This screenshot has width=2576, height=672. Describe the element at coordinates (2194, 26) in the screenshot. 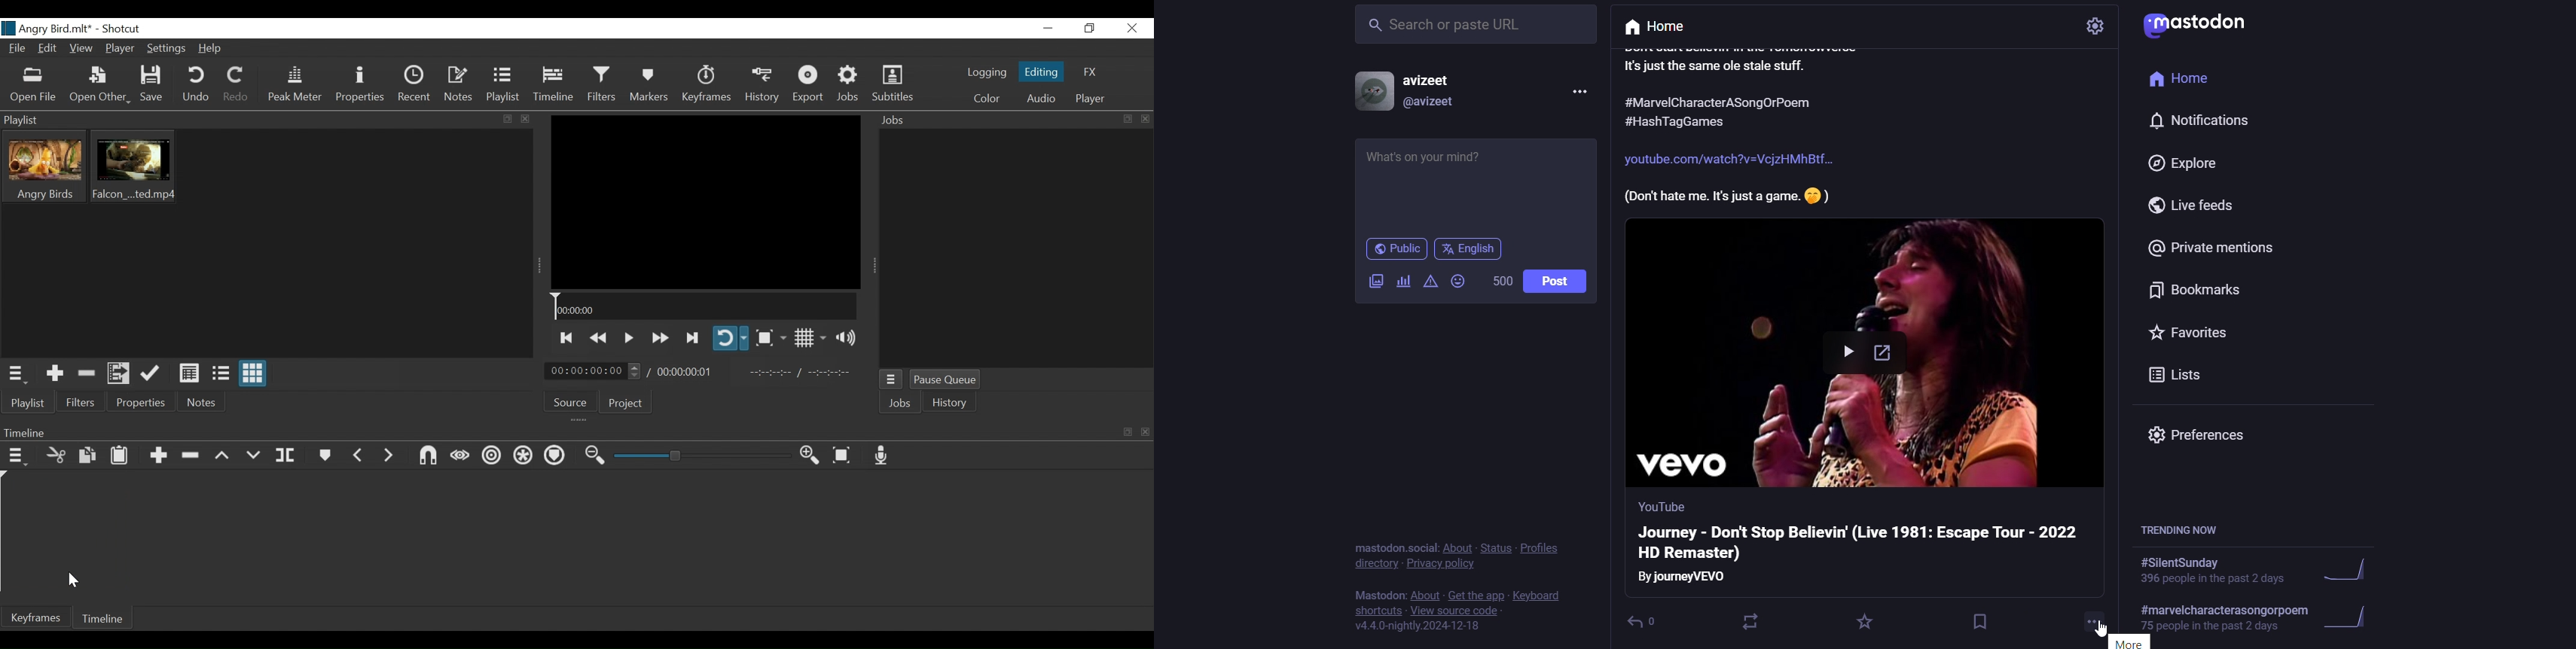

I see `logo` at that location.